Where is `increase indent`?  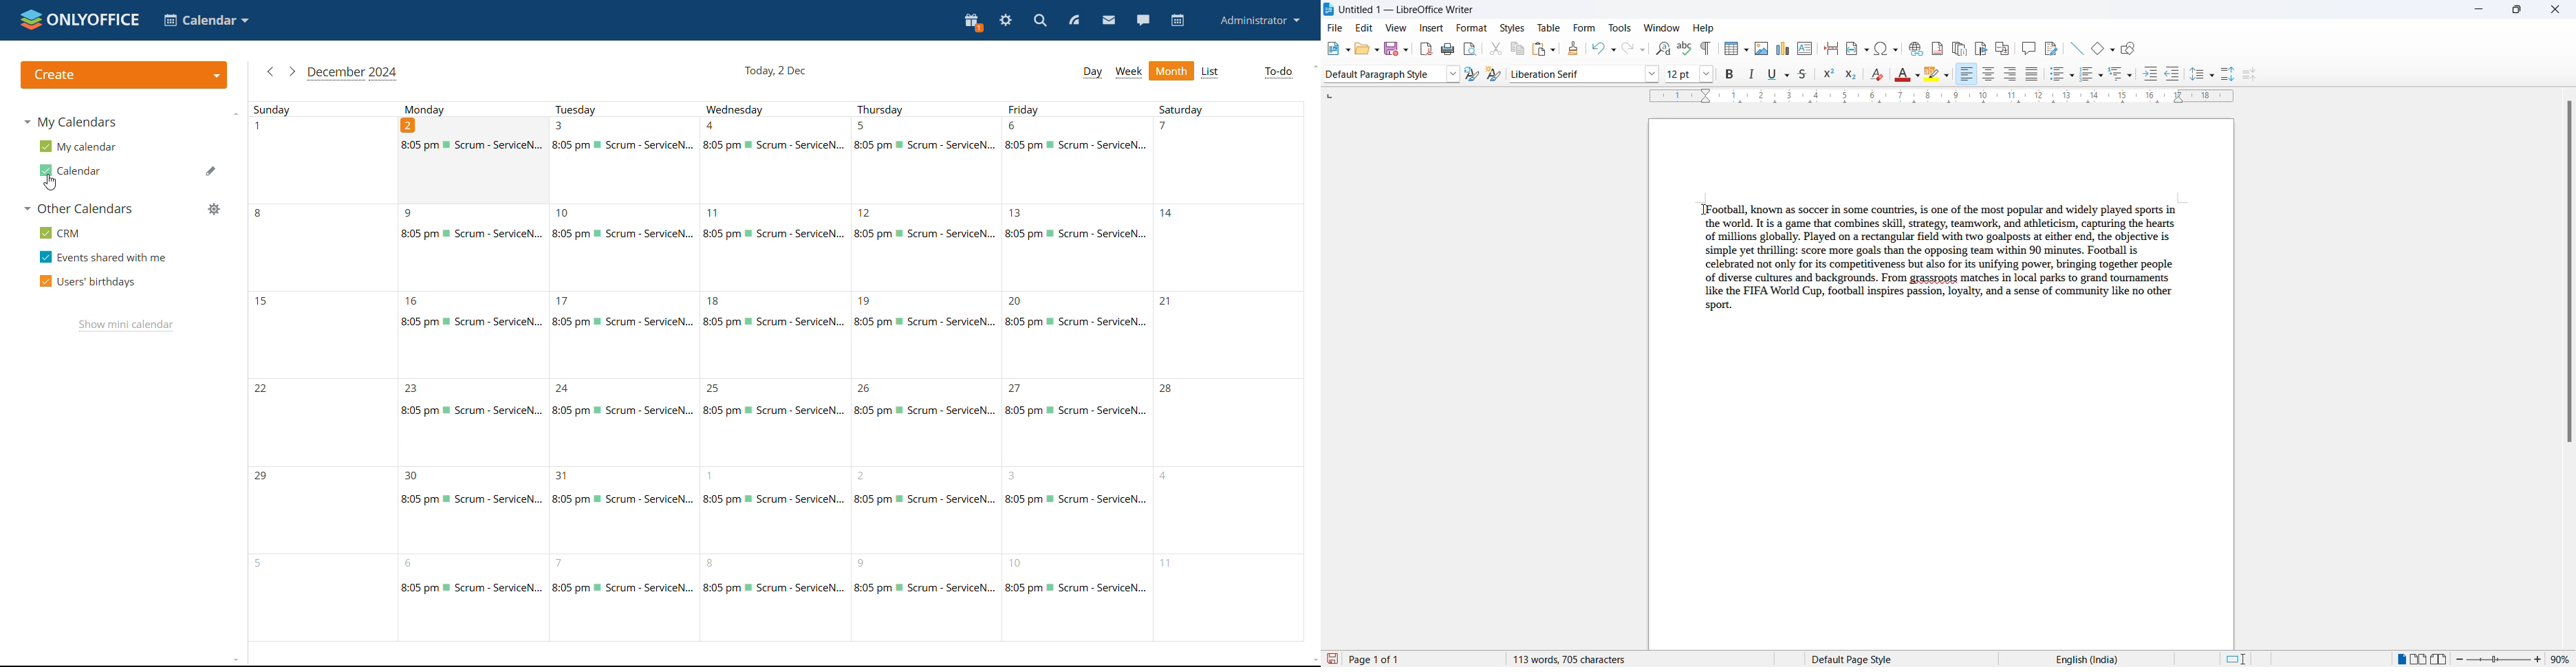
increase indent is located at coordinates (2151, 73).